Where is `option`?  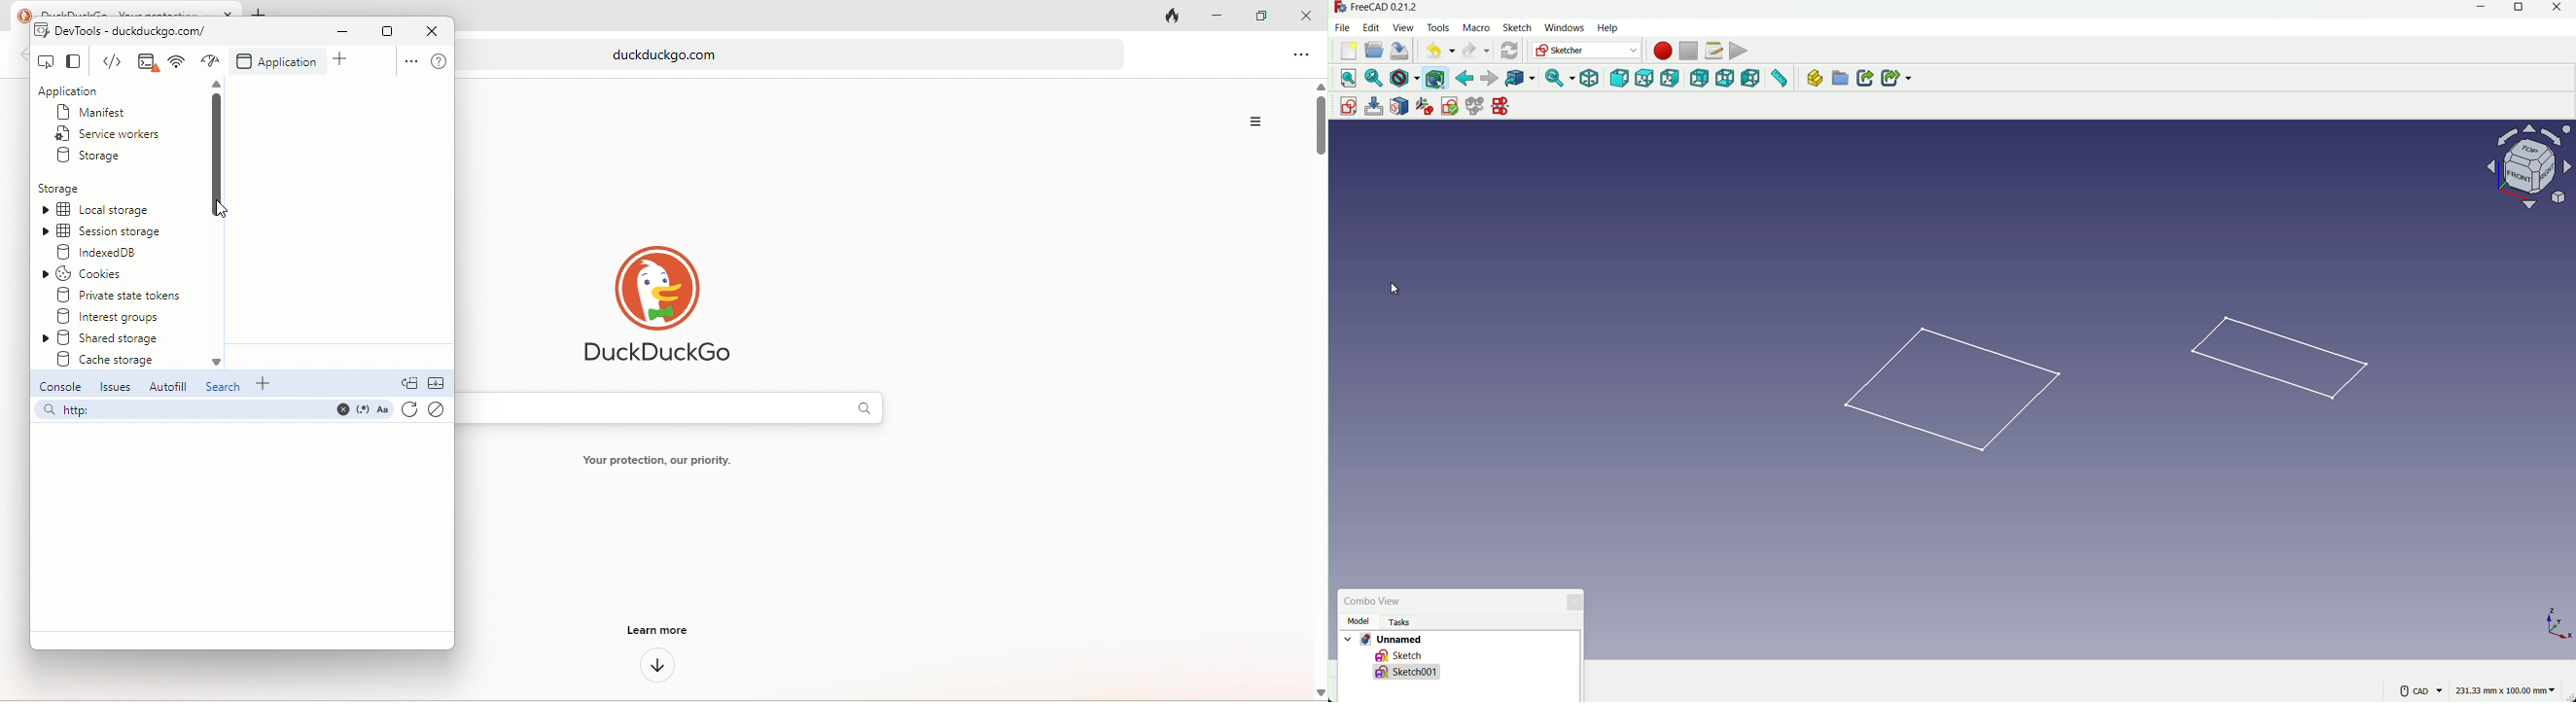
option is located at coordinates (407, 63).